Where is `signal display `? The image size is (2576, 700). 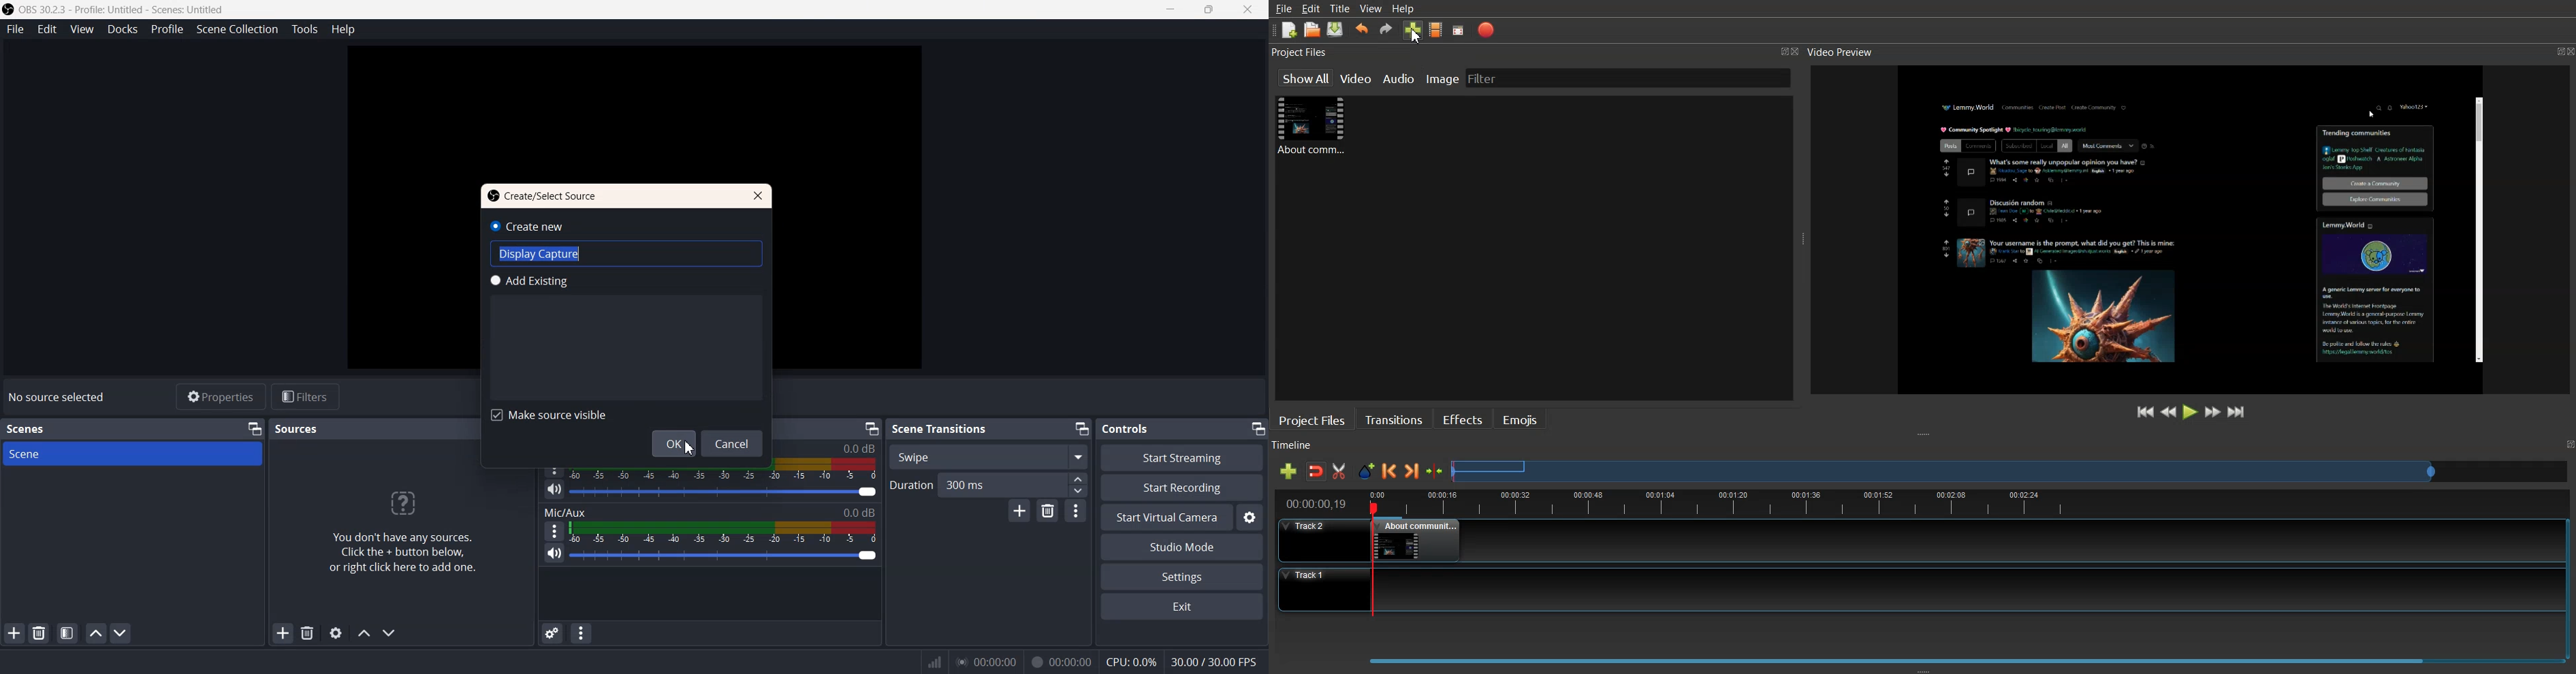
signal display  is located at coordinates (935, 665).